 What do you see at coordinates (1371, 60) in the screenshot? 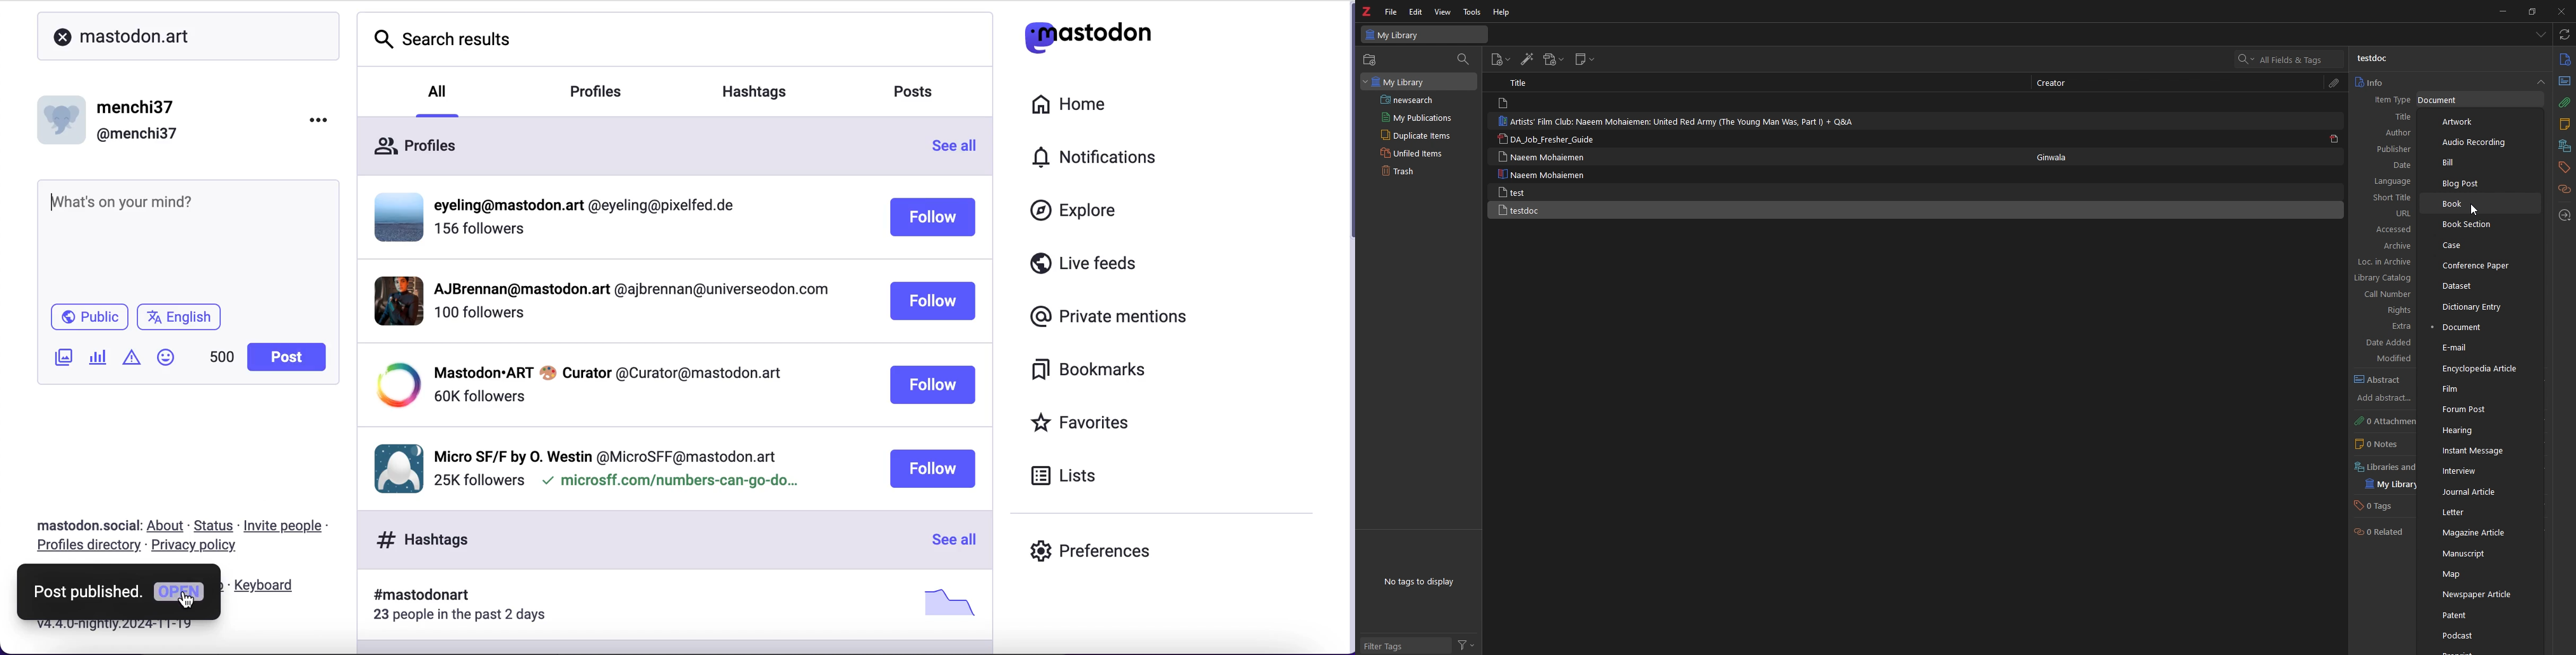
I see `new collection` at bounding box center [1371, 60].